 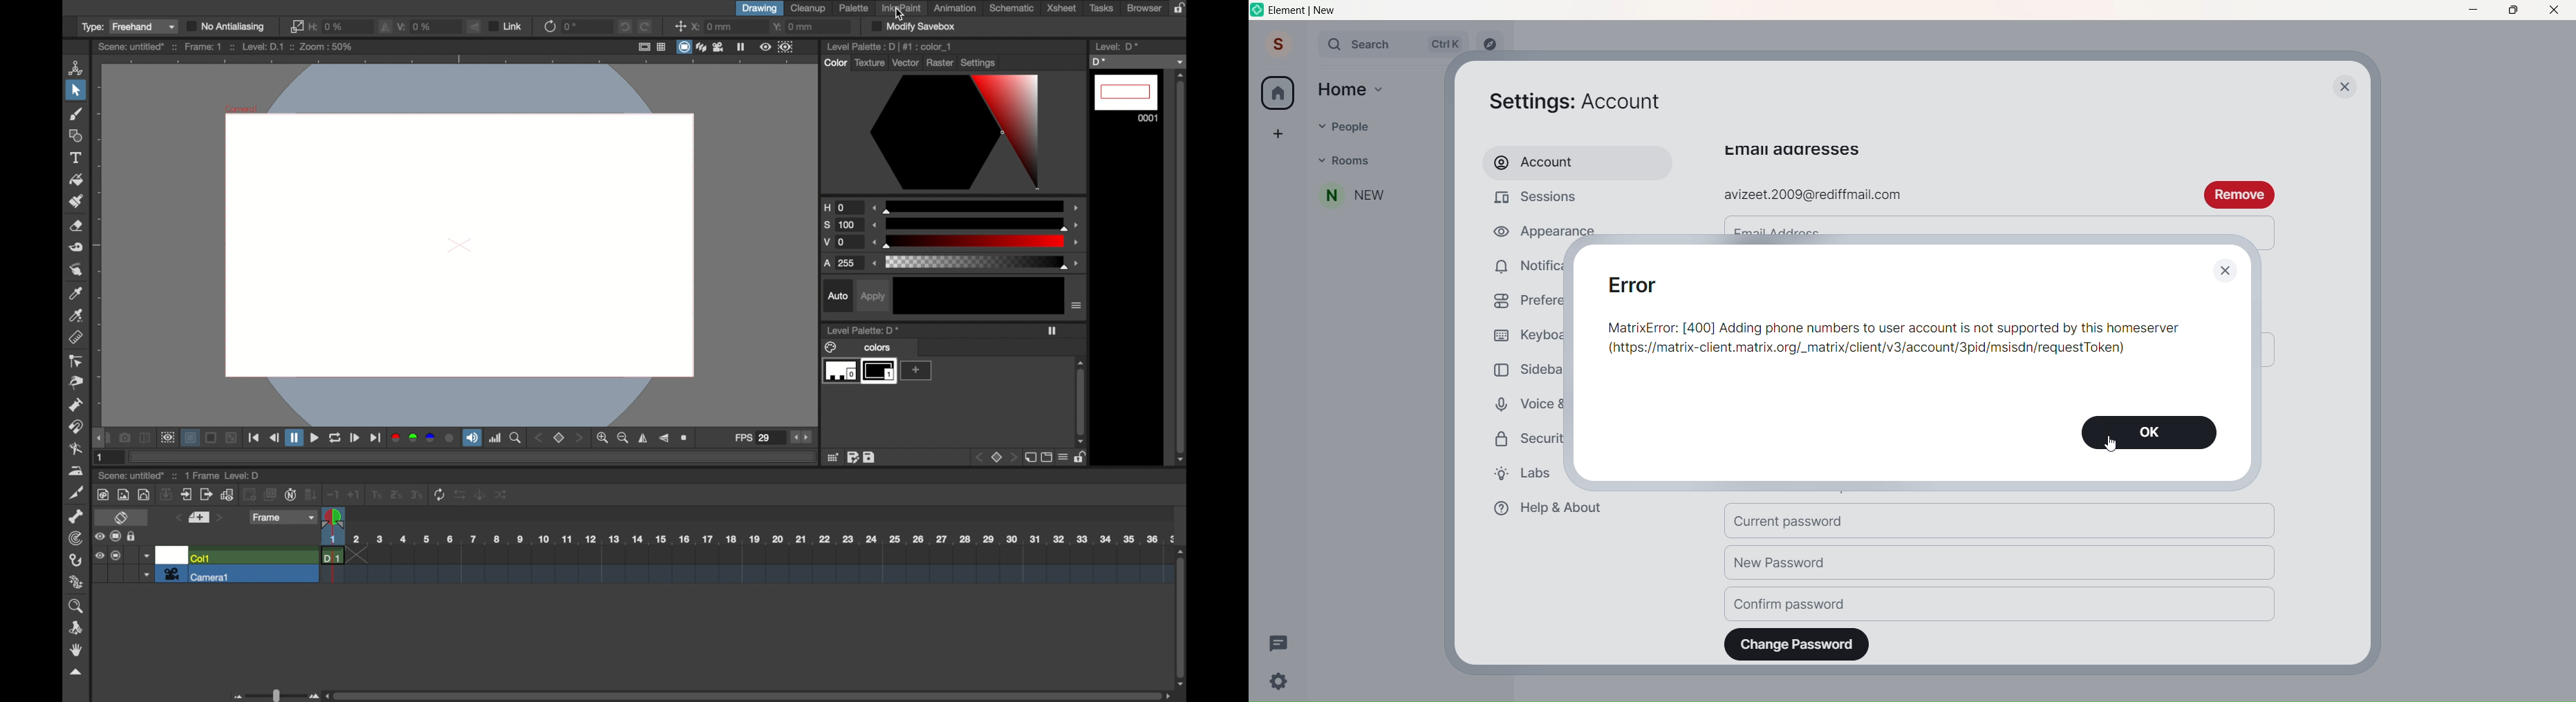 I want to click on Notifications, so click(x=1518, y=265).